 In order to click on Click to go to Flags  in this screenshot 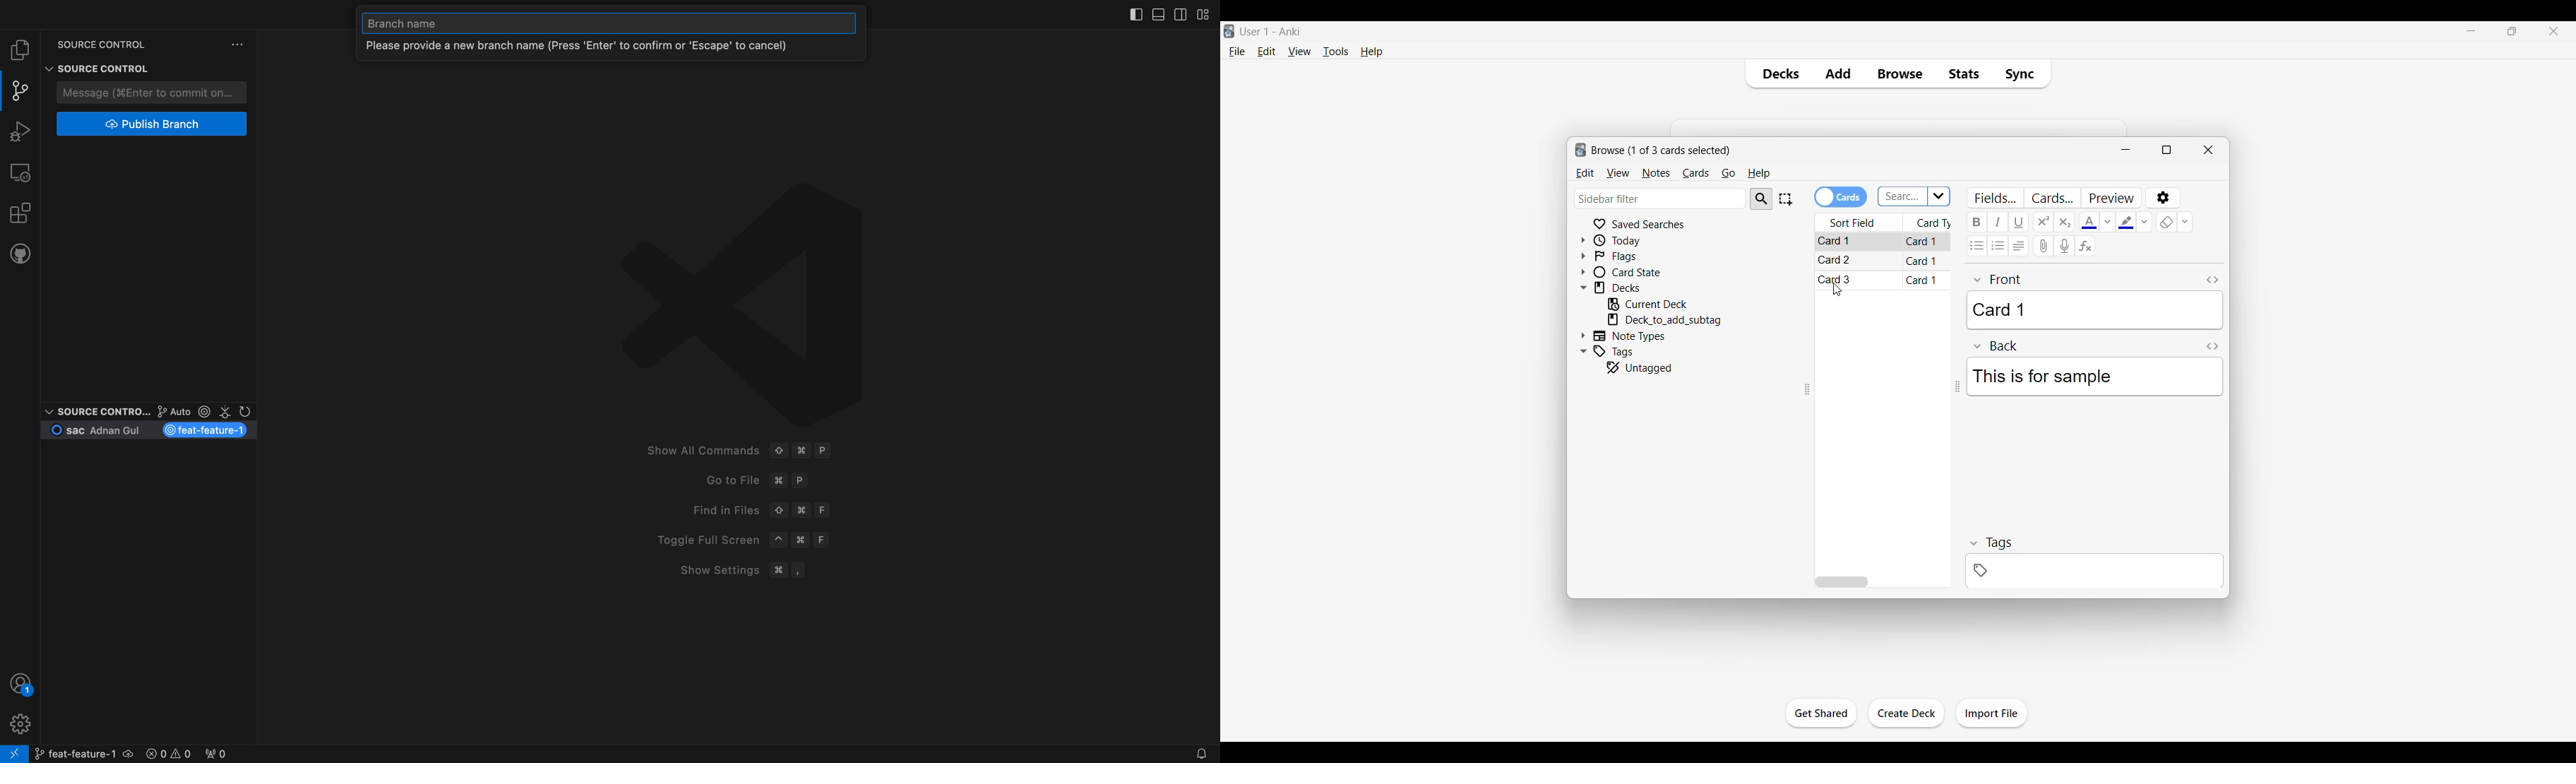, I will do `click(1638, 256)`.